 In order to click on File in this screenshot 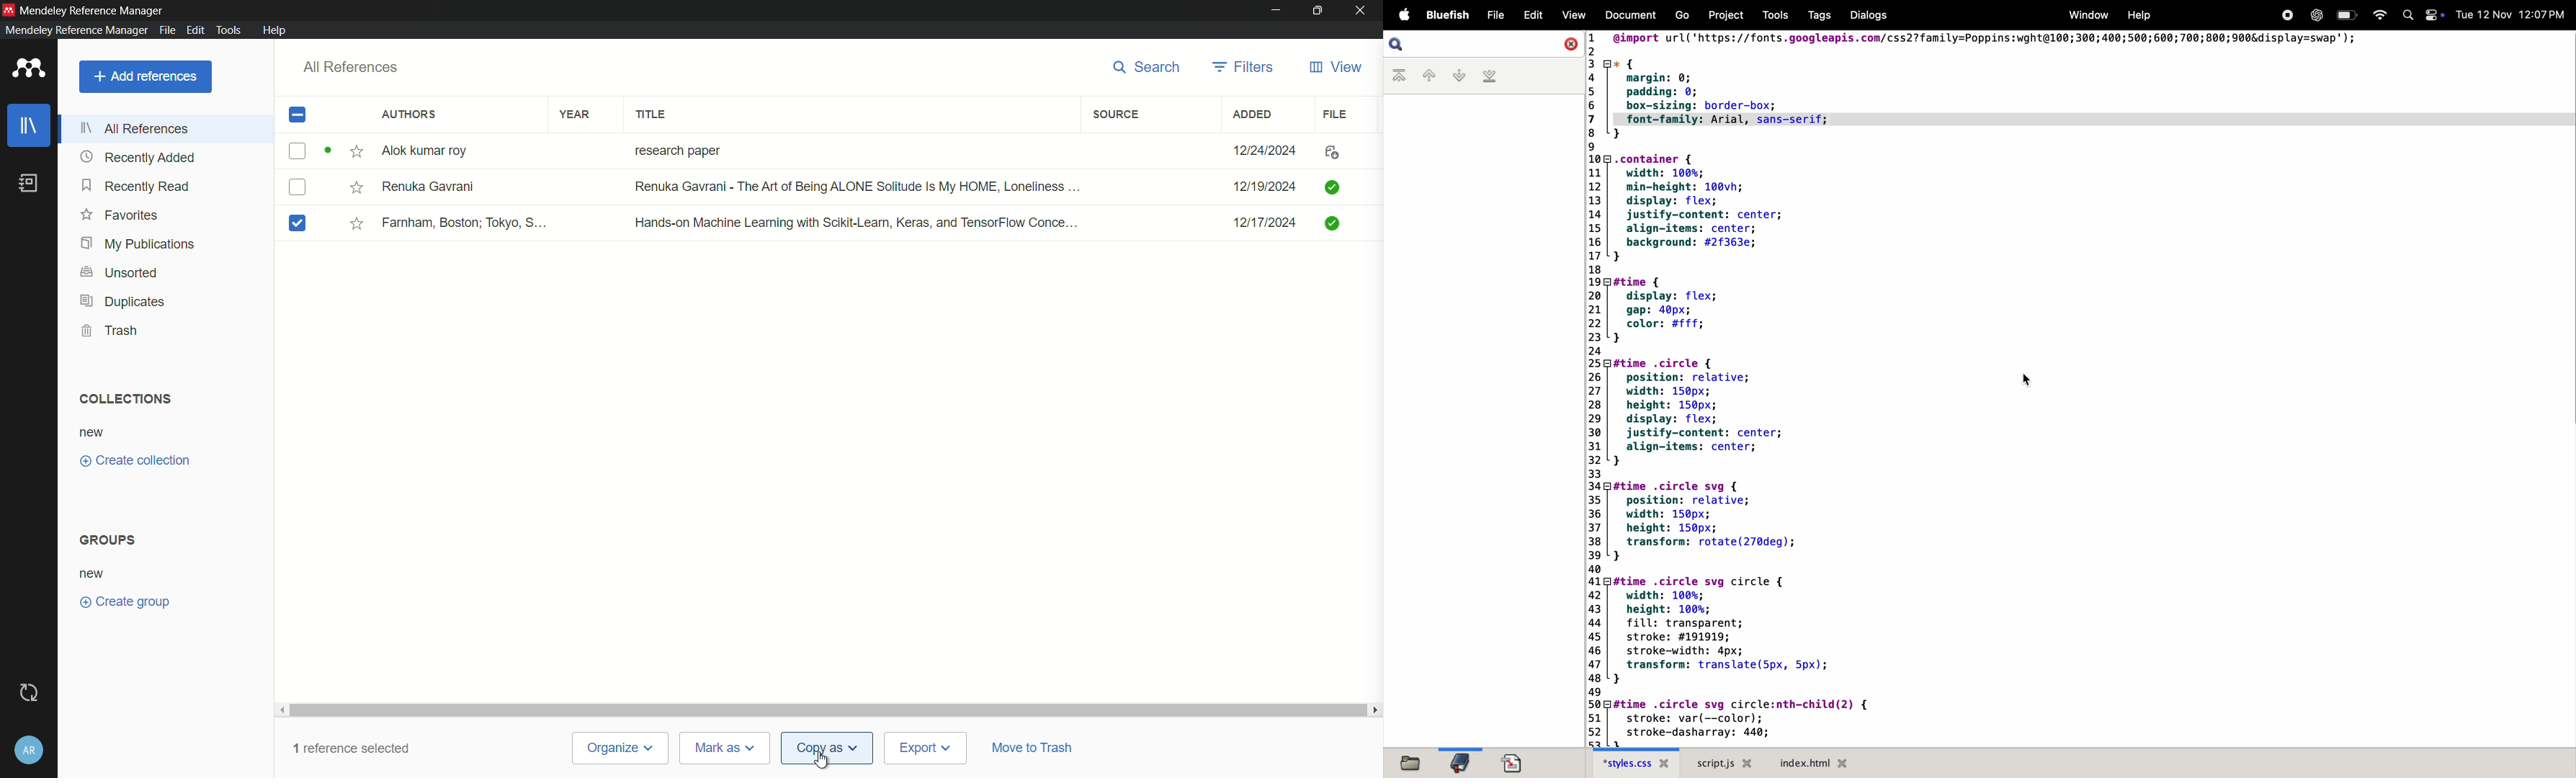, I will do `click(1337, 151)`.